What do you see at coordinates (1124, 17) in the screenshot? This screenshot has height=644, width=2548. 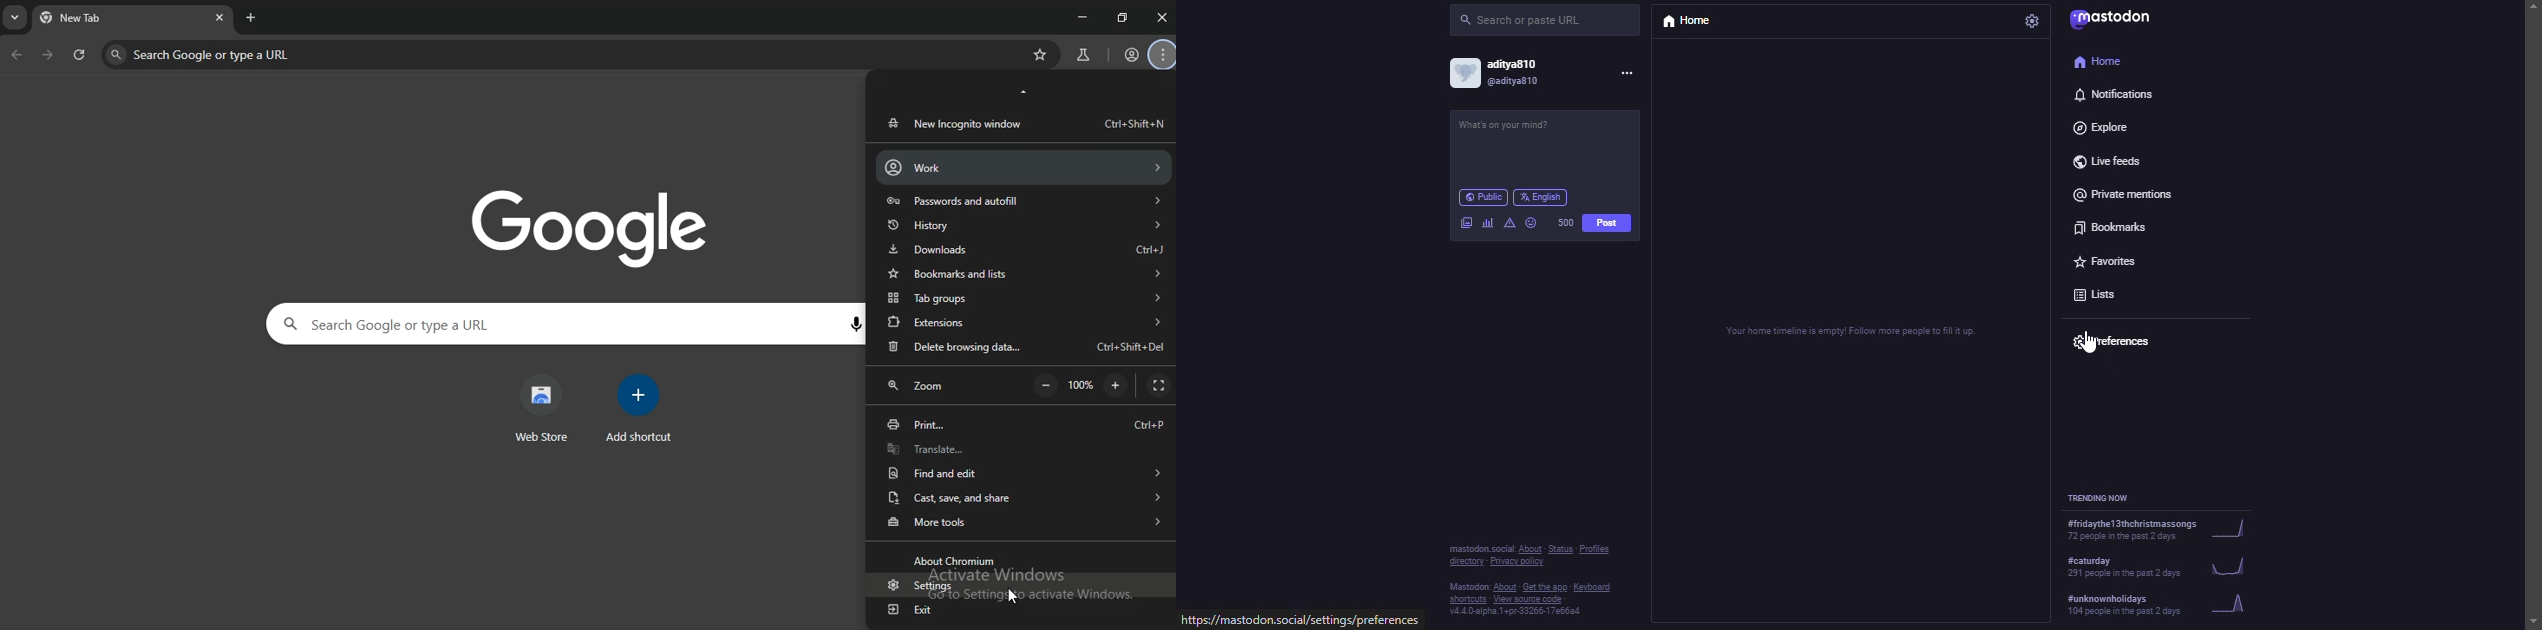 I see `restore windows` at bounding box center [1124, 17].